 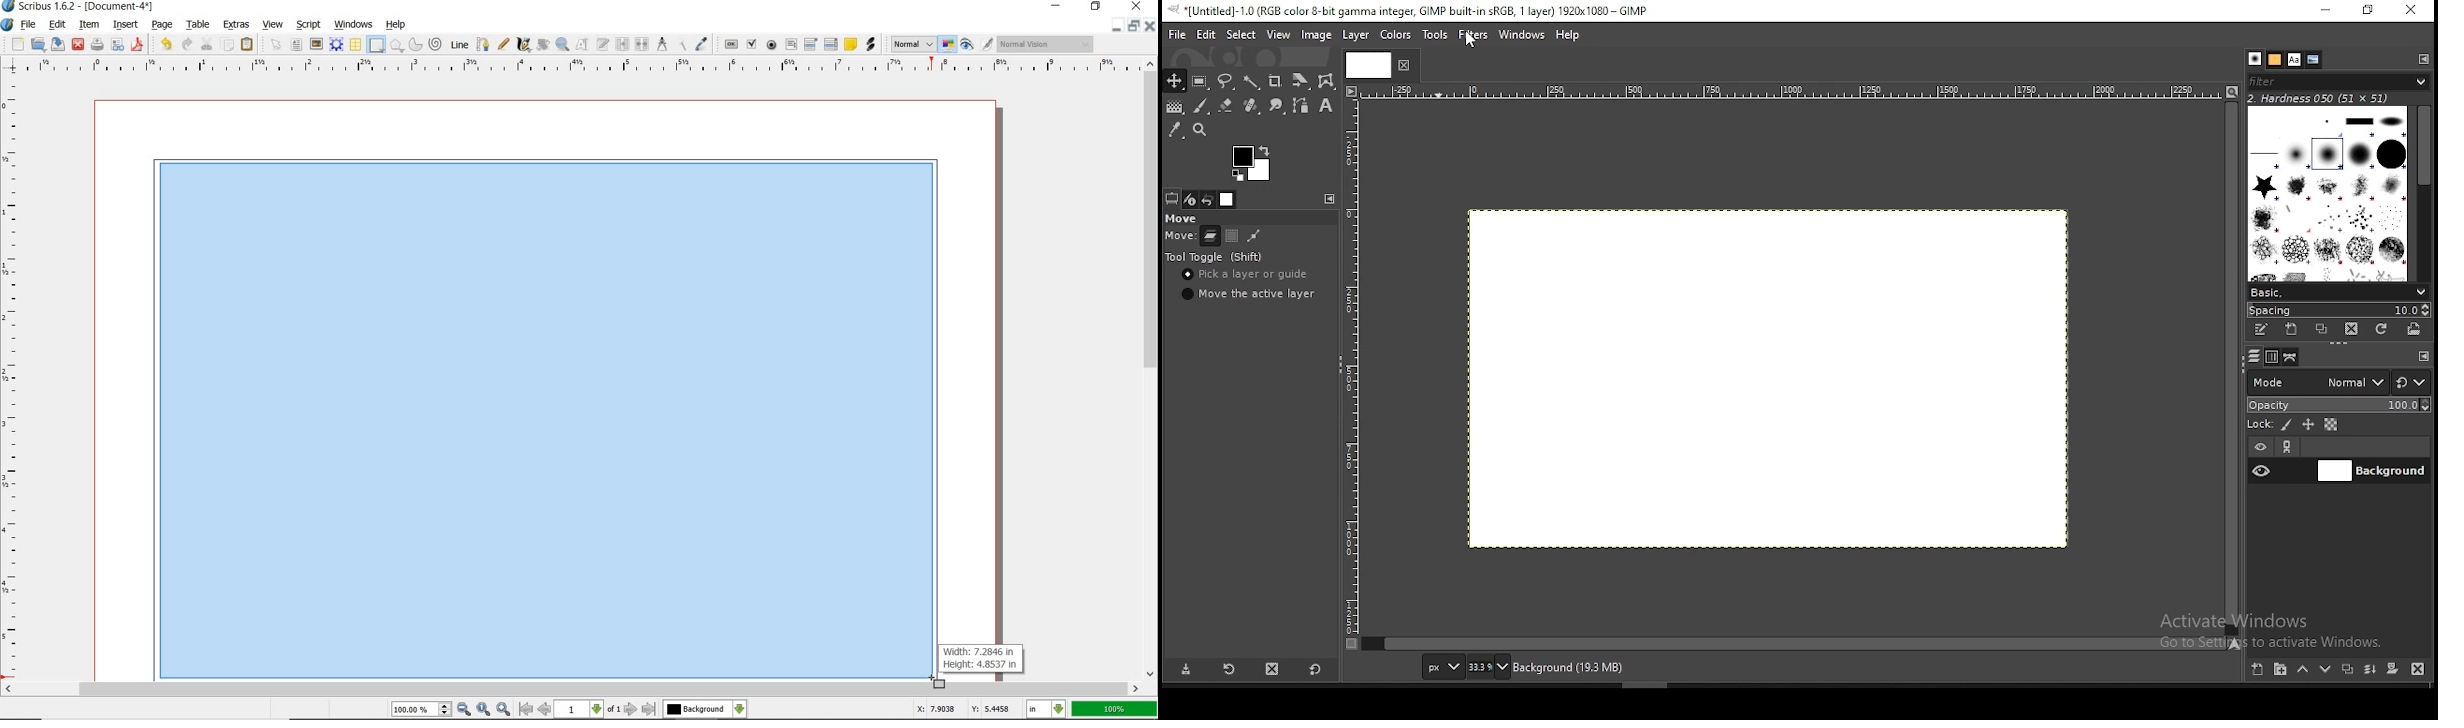 I want to click on duplicate brush, so click(x=2324, y=329).